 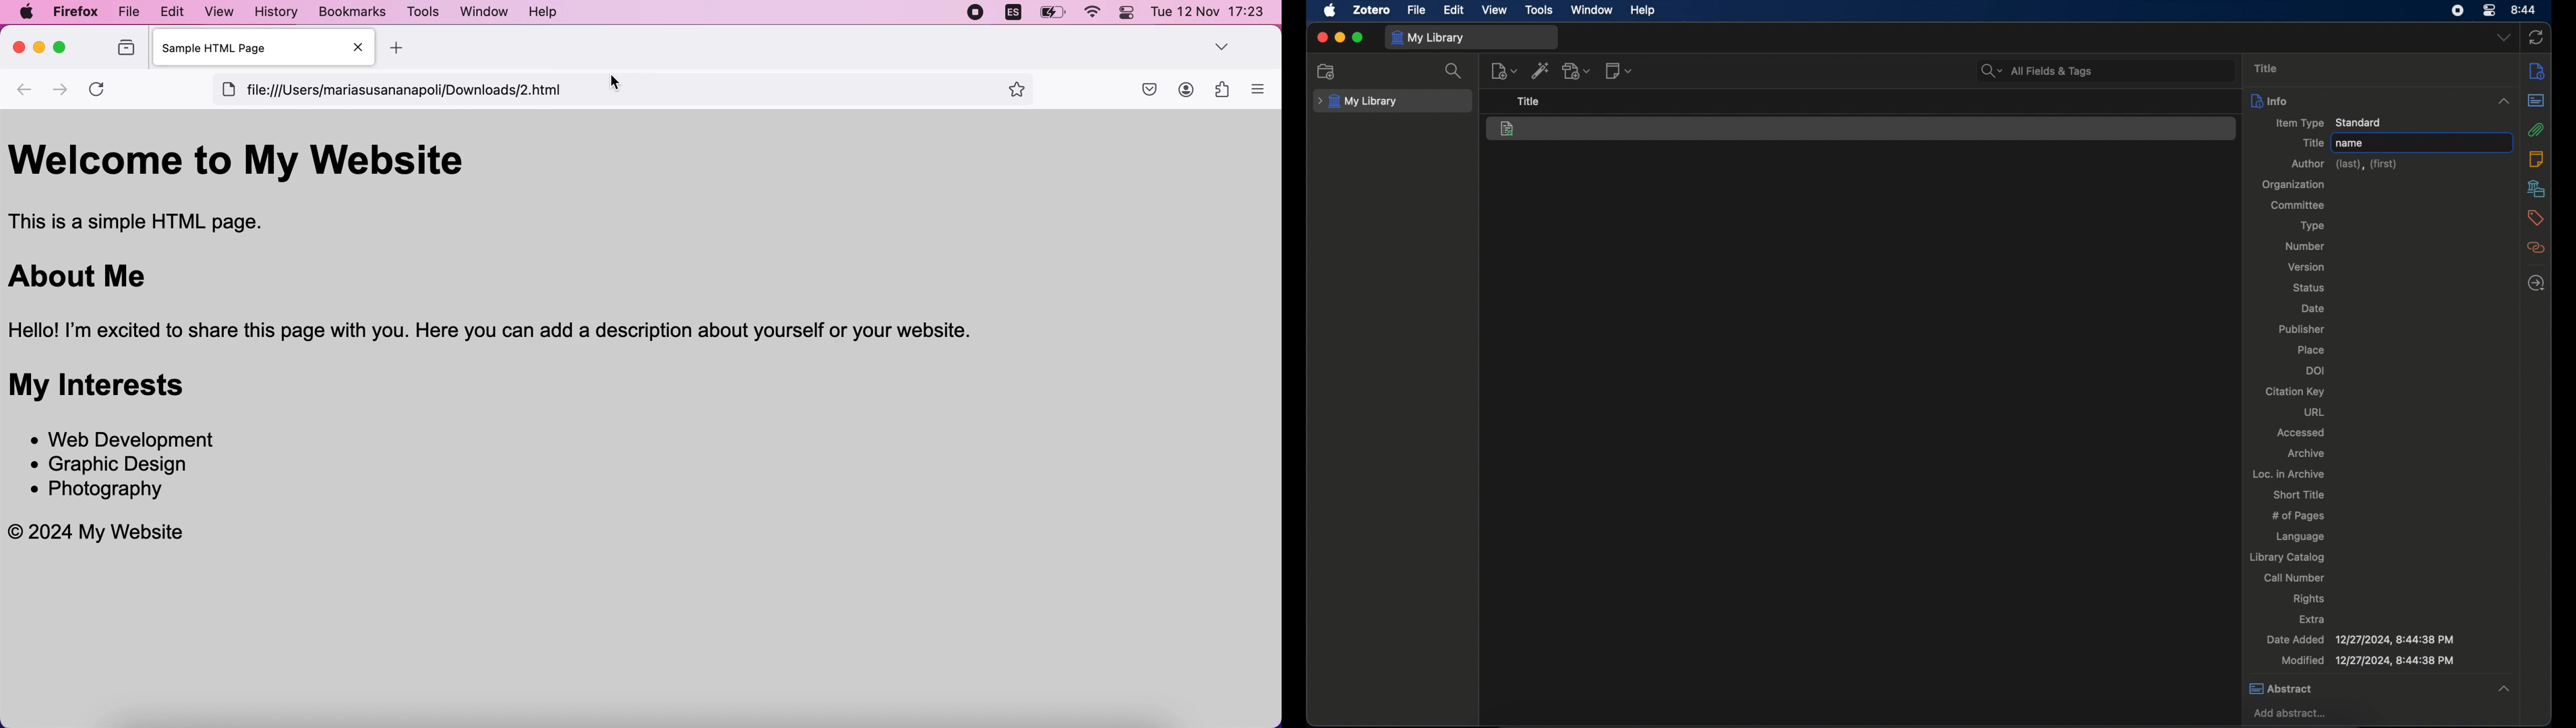 What do you see at coordinates (2292, 714) in the screenshot?
I see `add abstract` at bounding box center [2292, 714].